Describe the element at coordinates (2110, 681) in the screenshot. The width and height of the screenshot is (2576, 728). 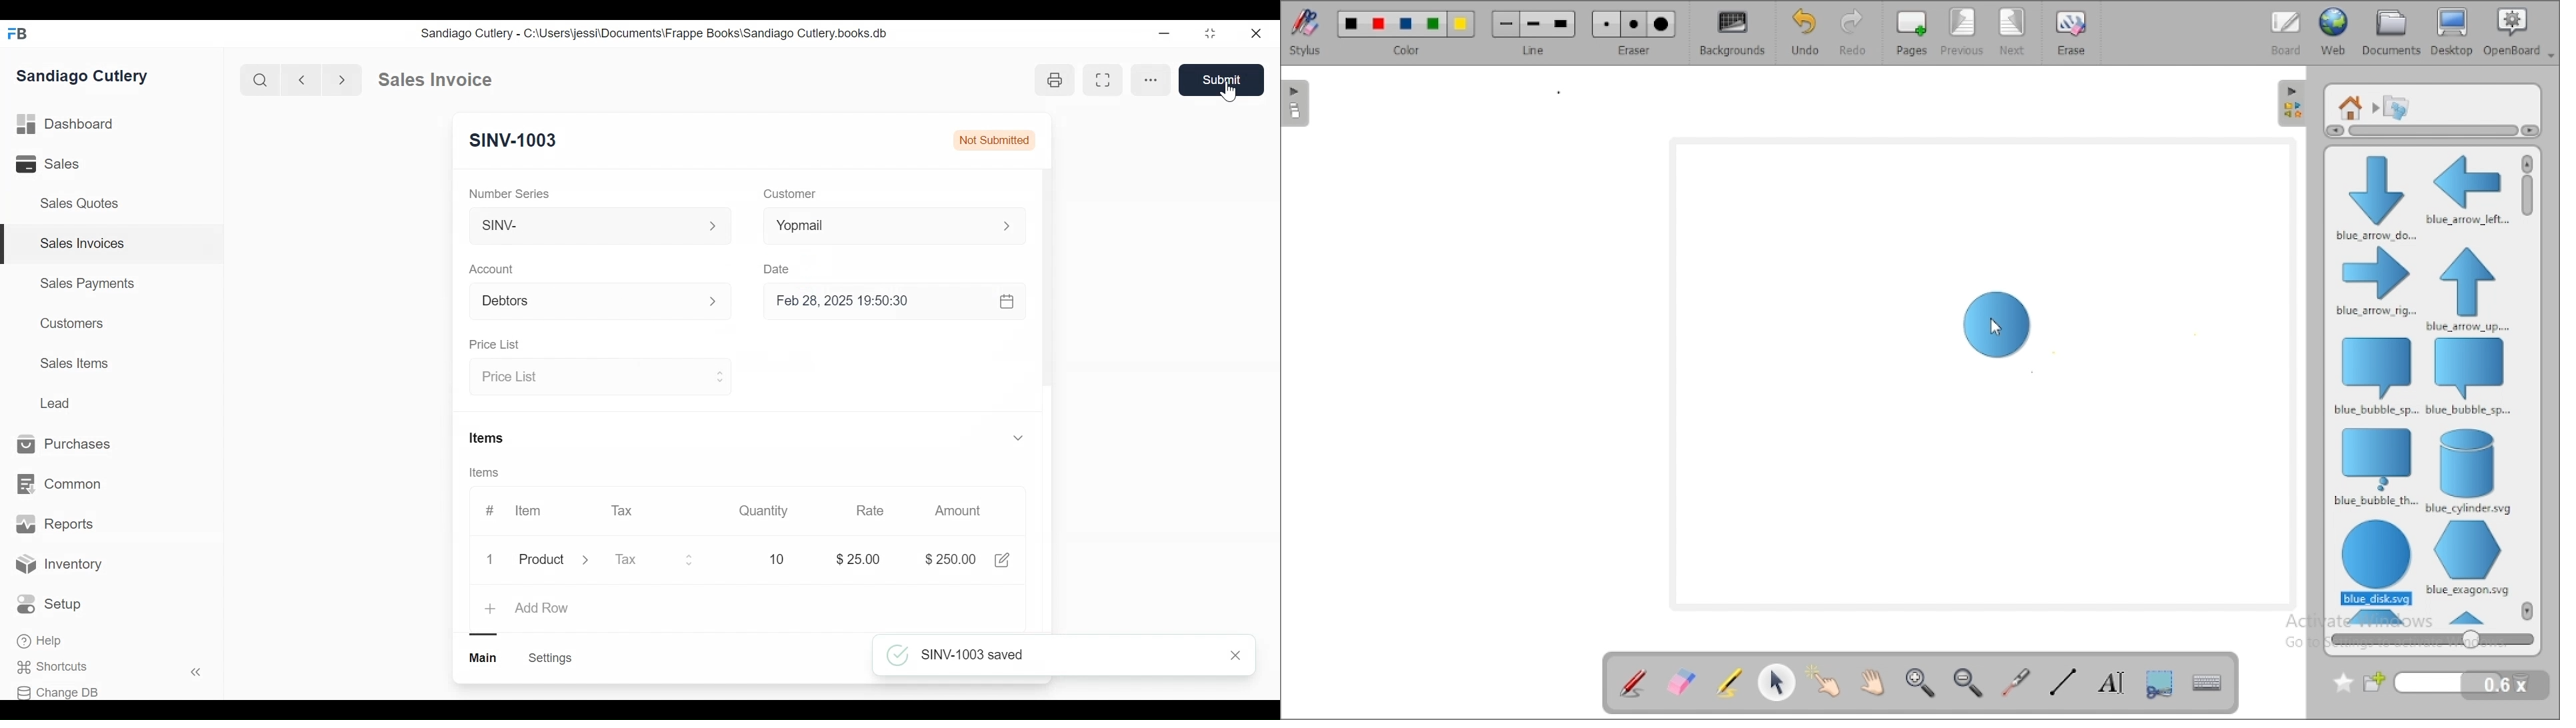
I see `write text` at that location.